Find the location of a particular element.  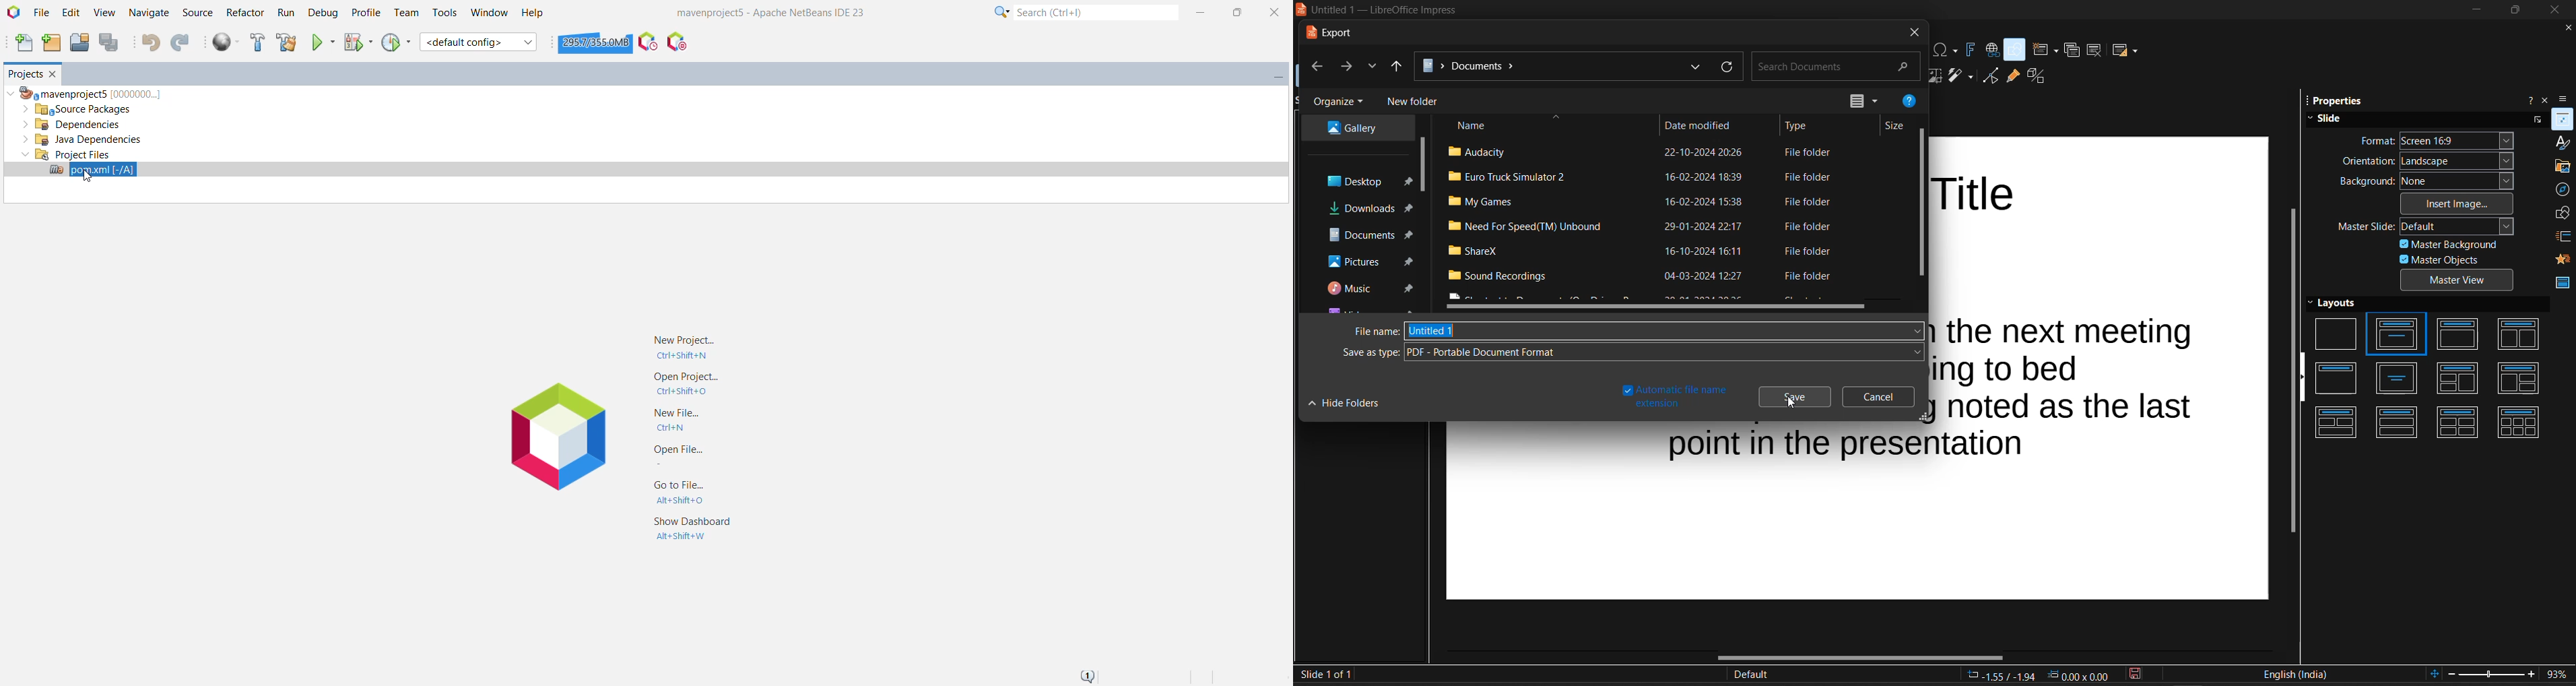

Music is located at coordinates (1367, 287).